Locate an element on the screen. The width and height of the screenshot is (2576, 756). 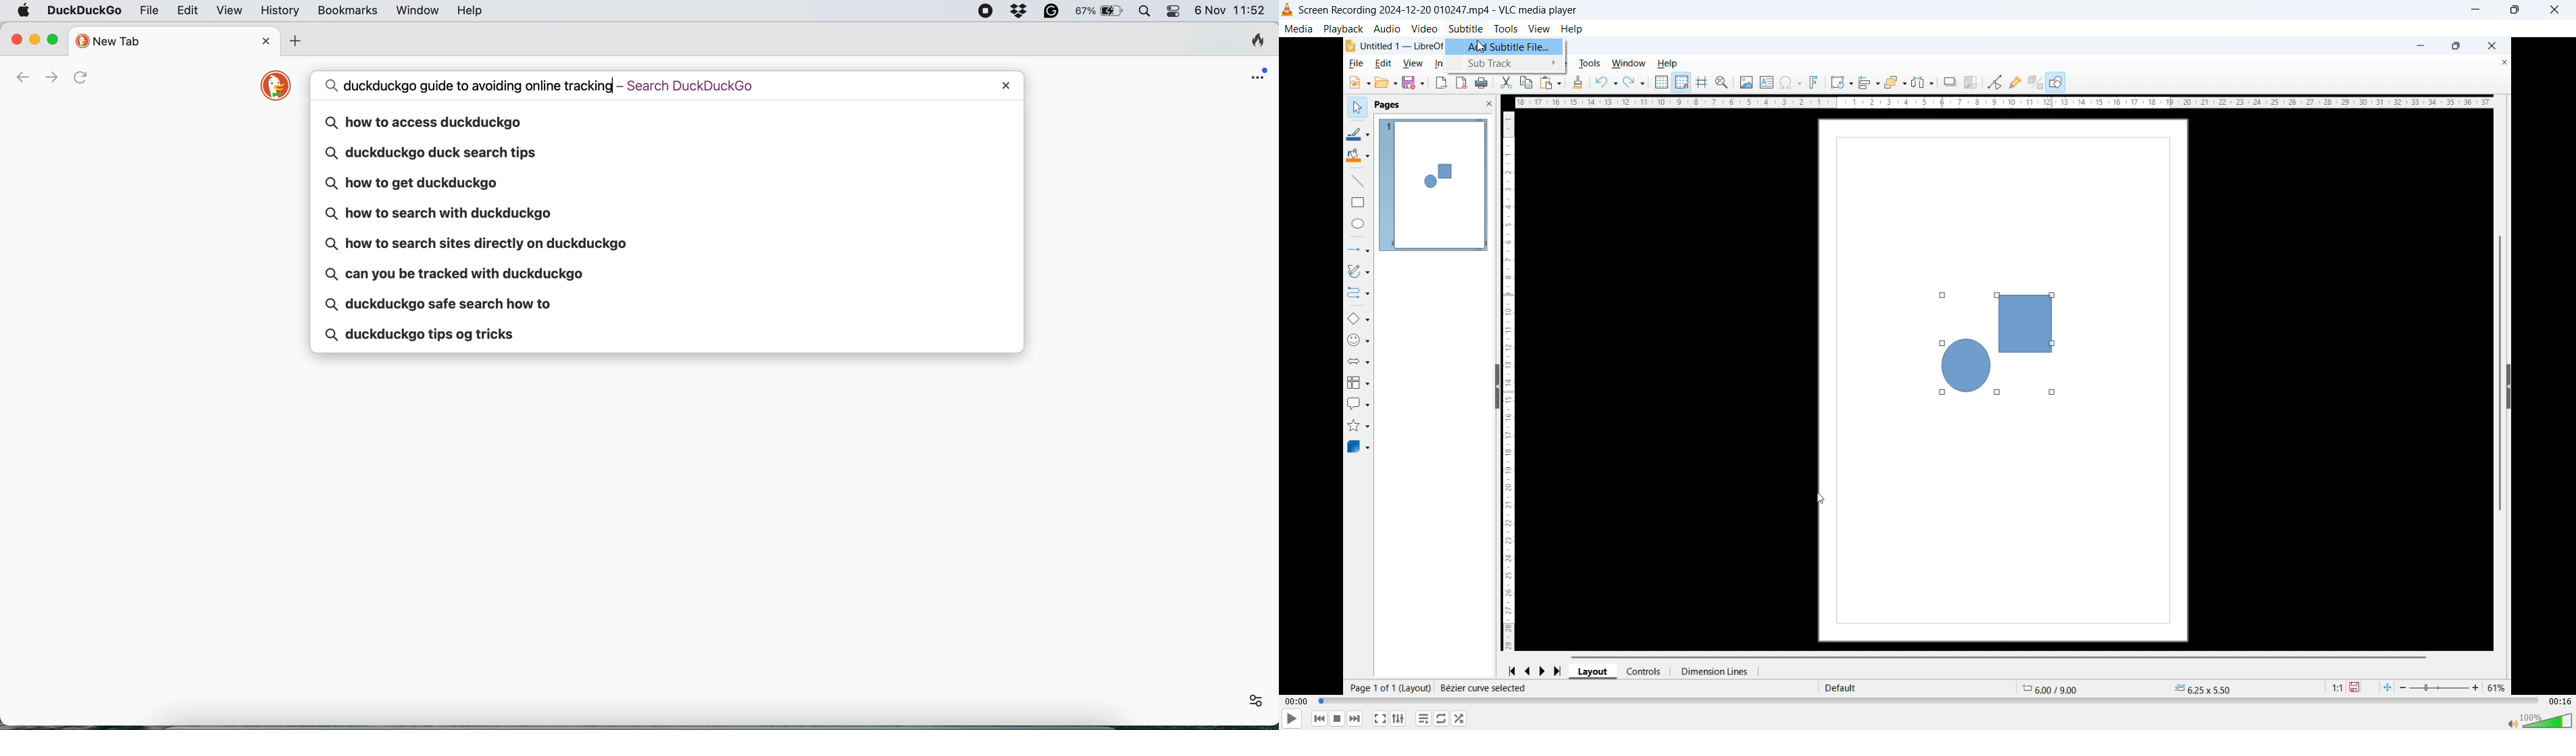
new is located at coordinates (1357, 82).